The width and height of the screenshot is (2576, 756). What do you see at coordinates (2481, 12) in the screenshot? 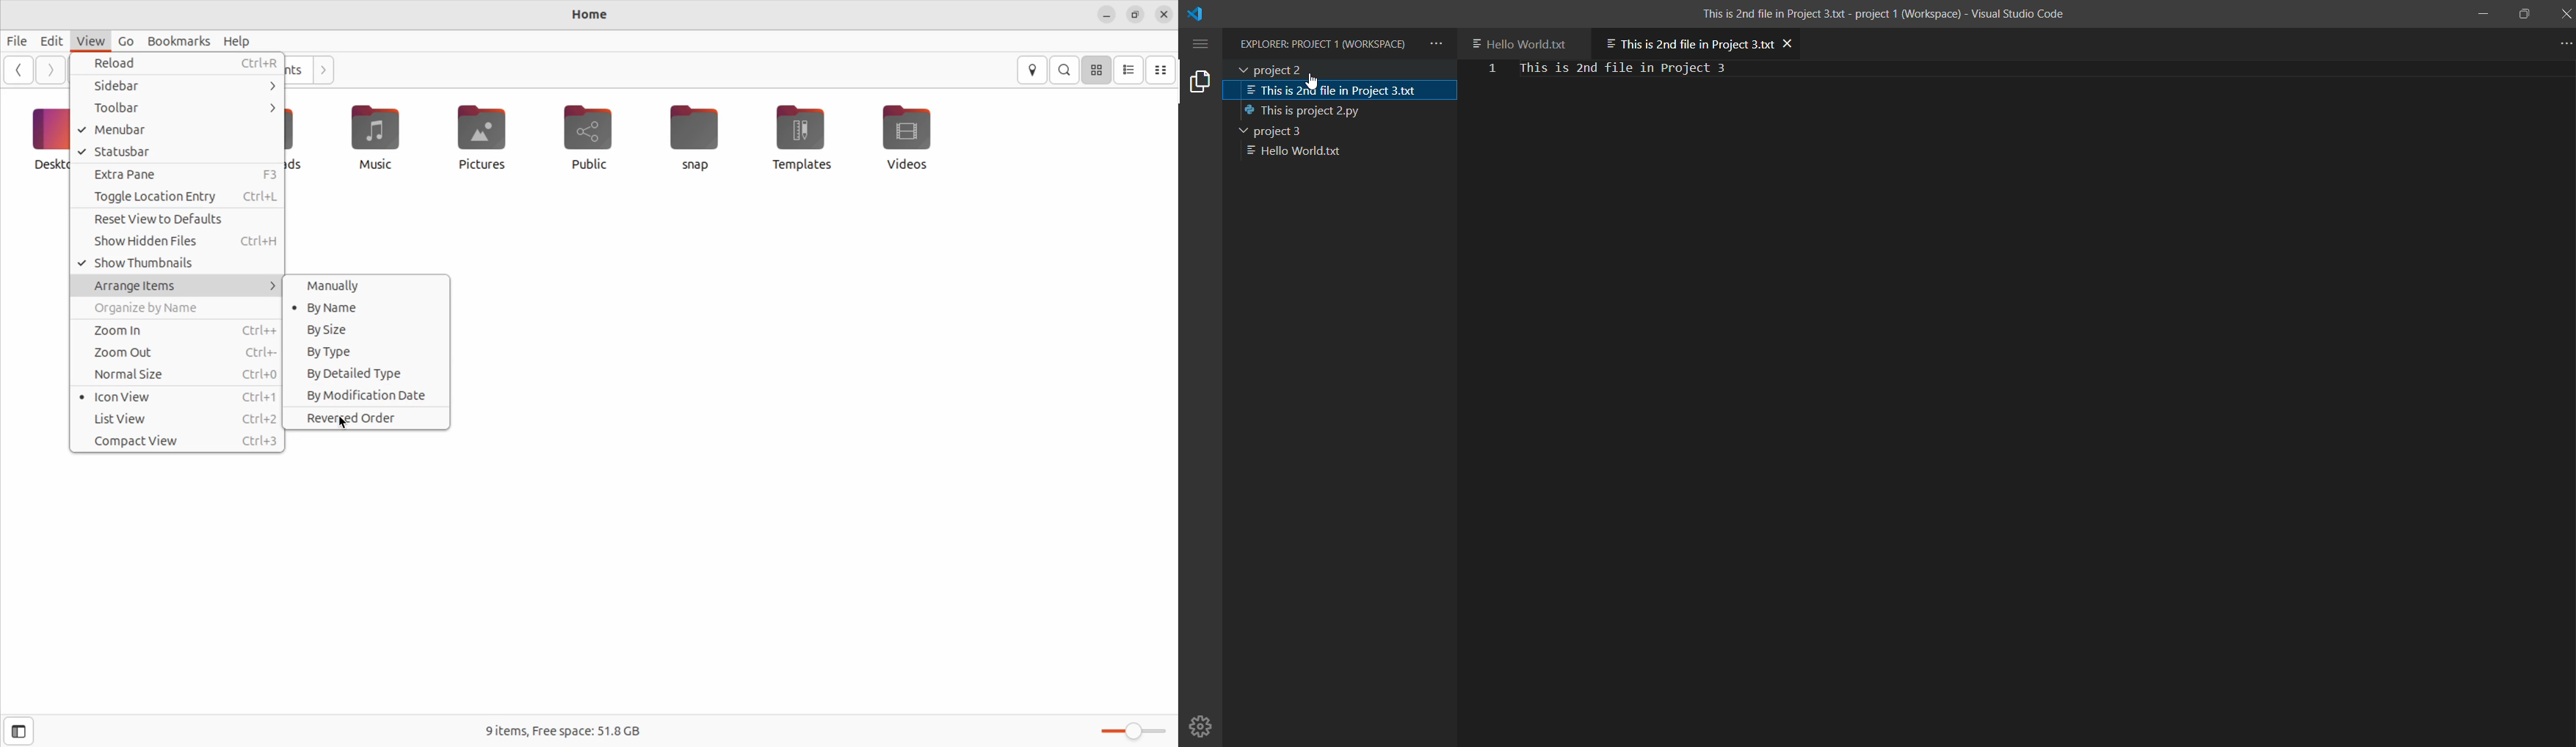
I see `minimimze` at bounding box center [2481, 12].